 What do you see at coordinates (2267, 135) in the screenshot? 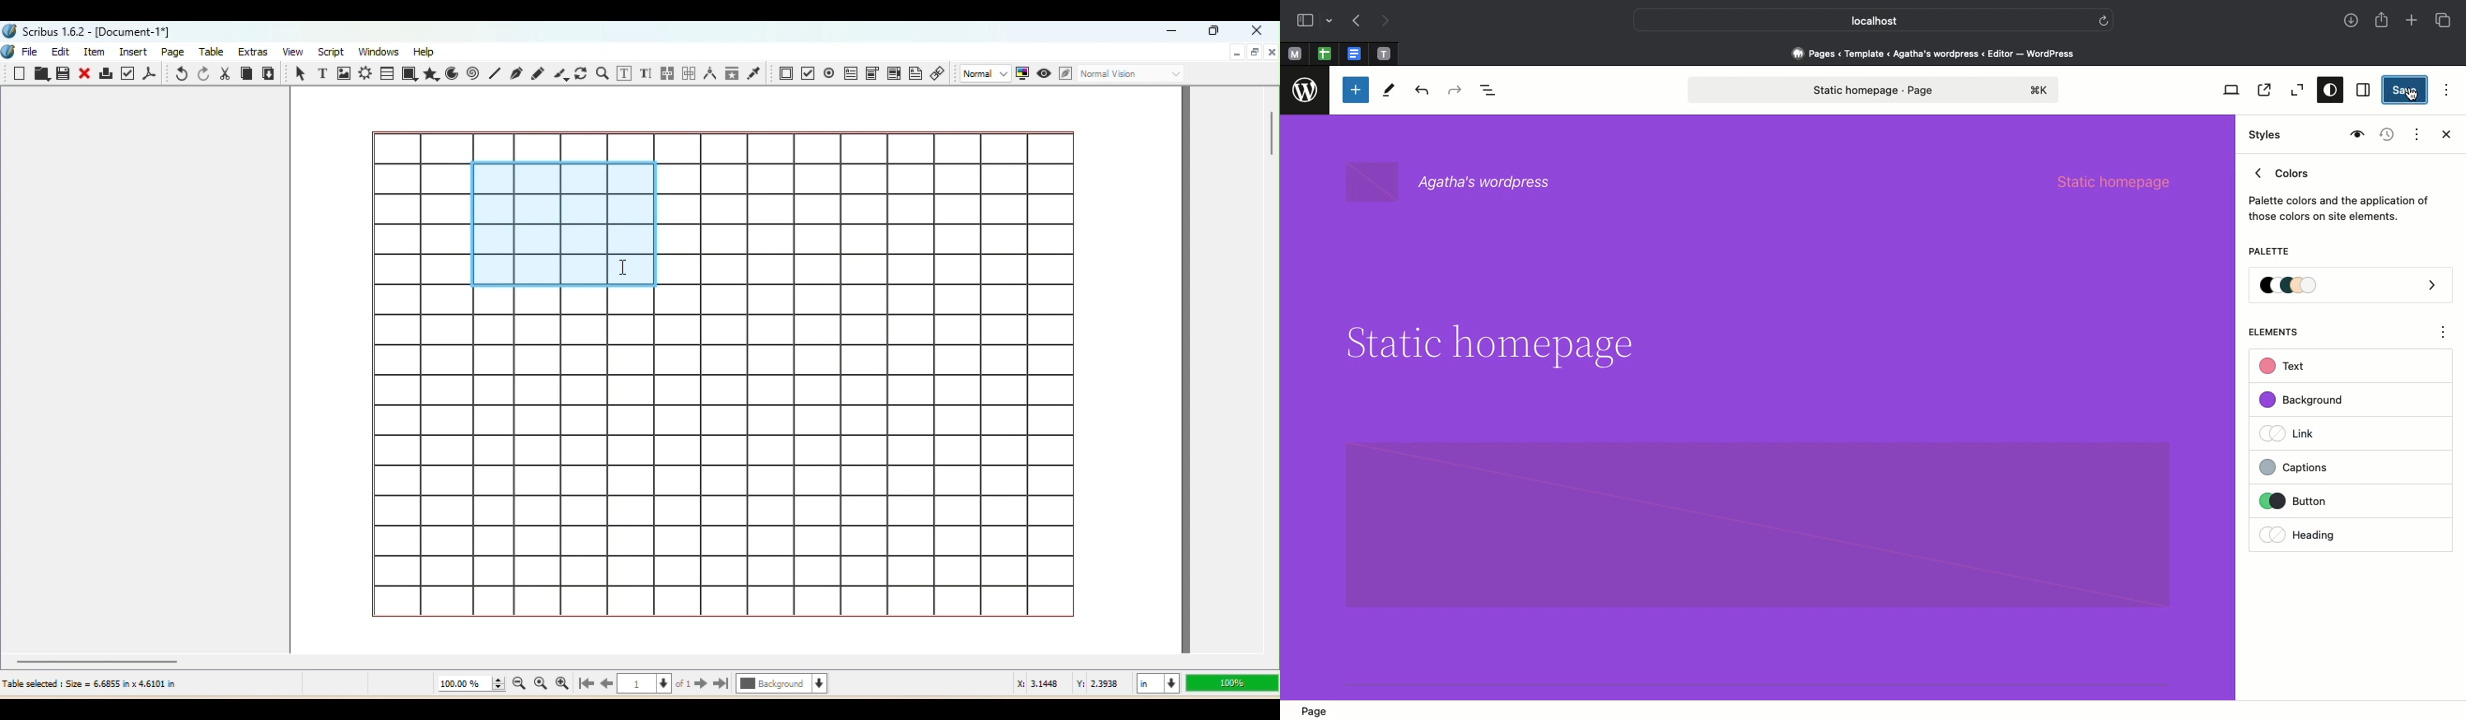
I see `Styles` at bounding box center [2267, 135].